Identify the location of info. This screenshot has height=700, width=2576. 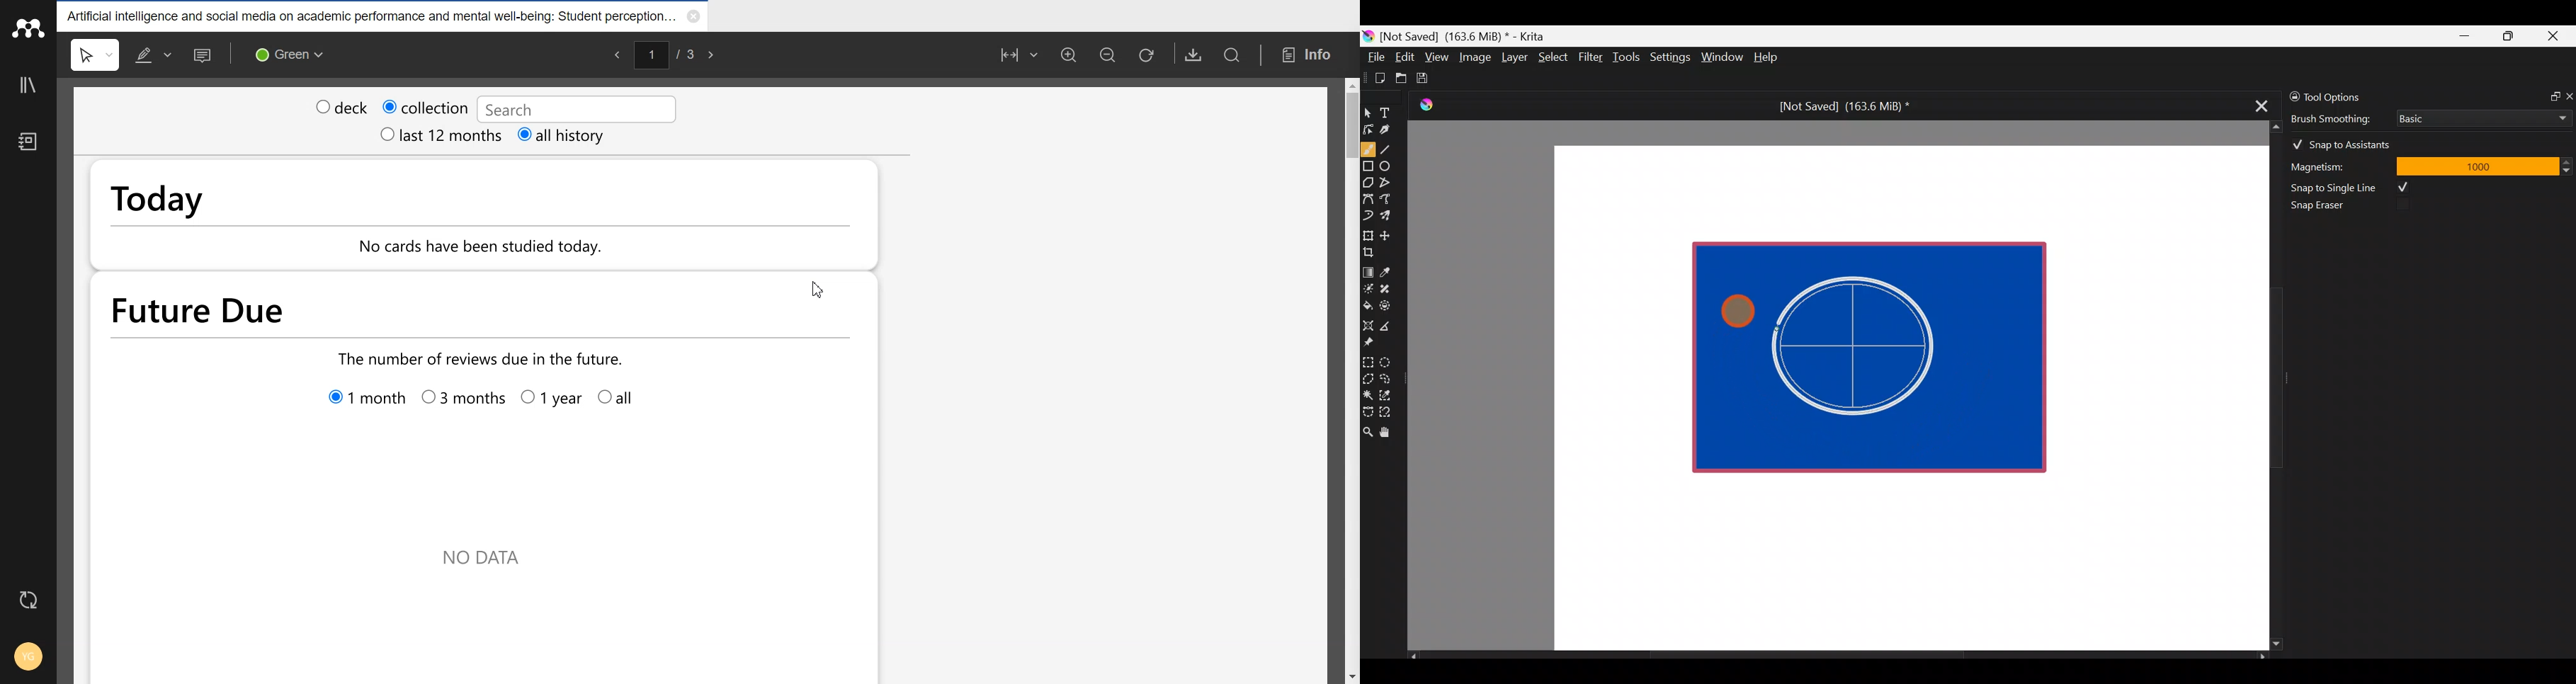
(1311, 54).